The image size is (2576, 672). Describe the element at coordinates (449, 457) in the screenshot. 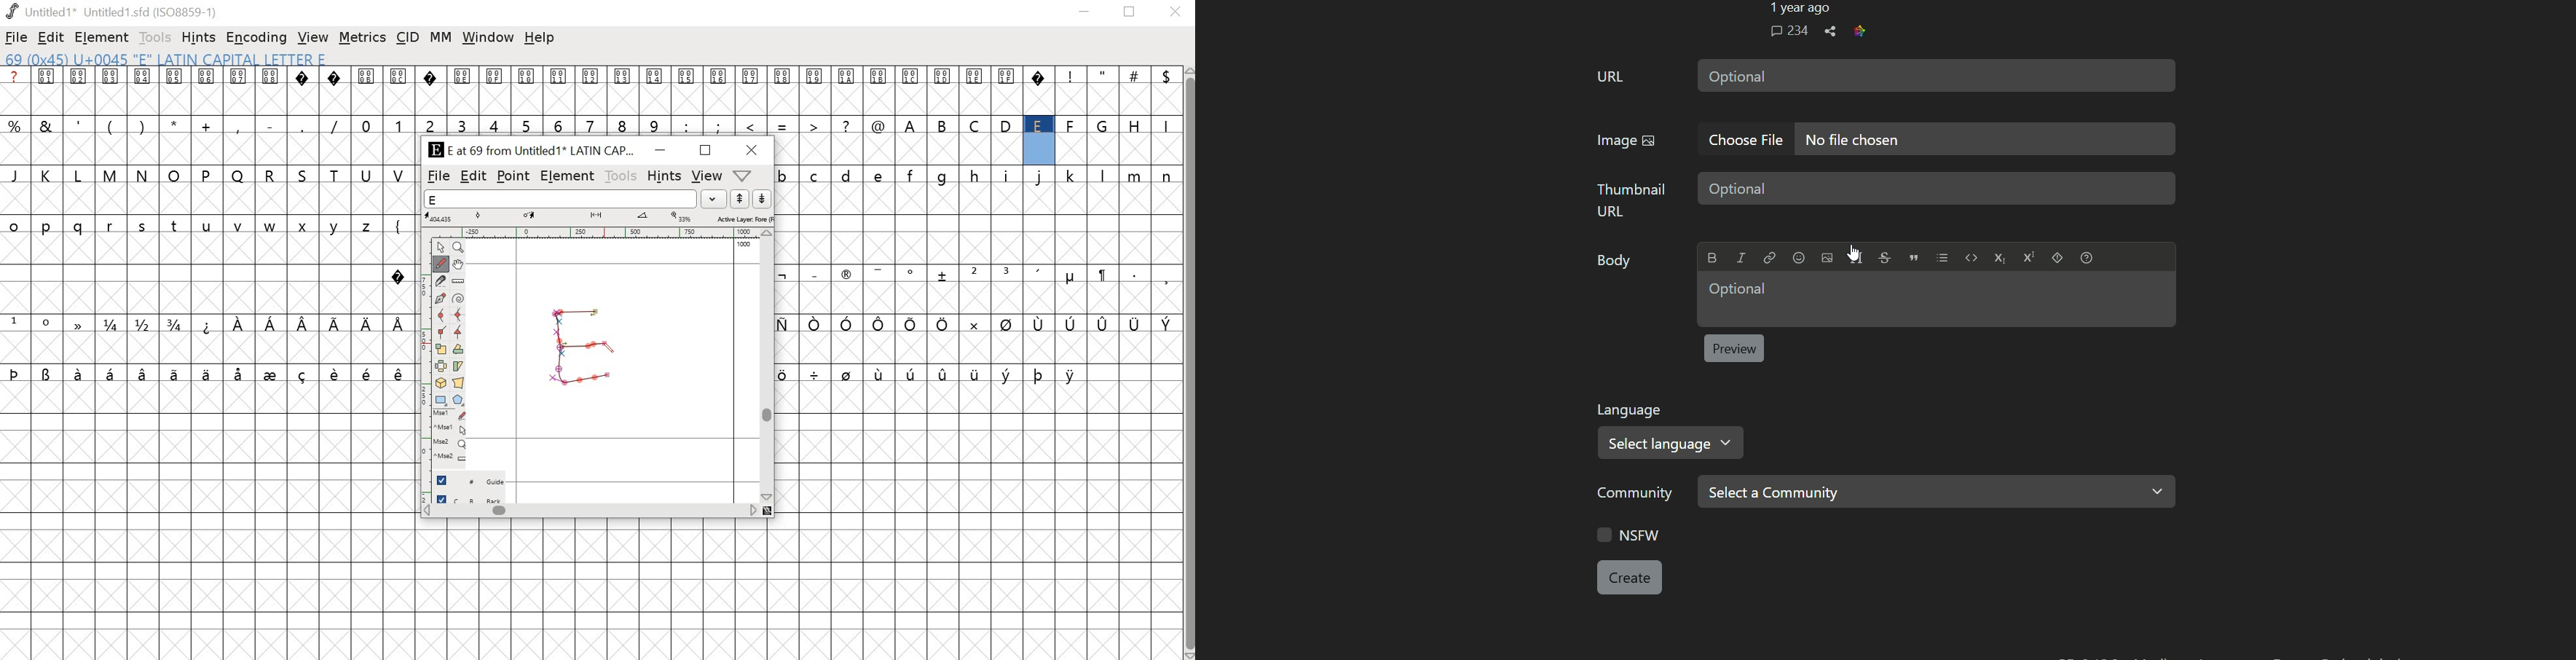

I see `Mouse wheel button + Ctrl` at that location.